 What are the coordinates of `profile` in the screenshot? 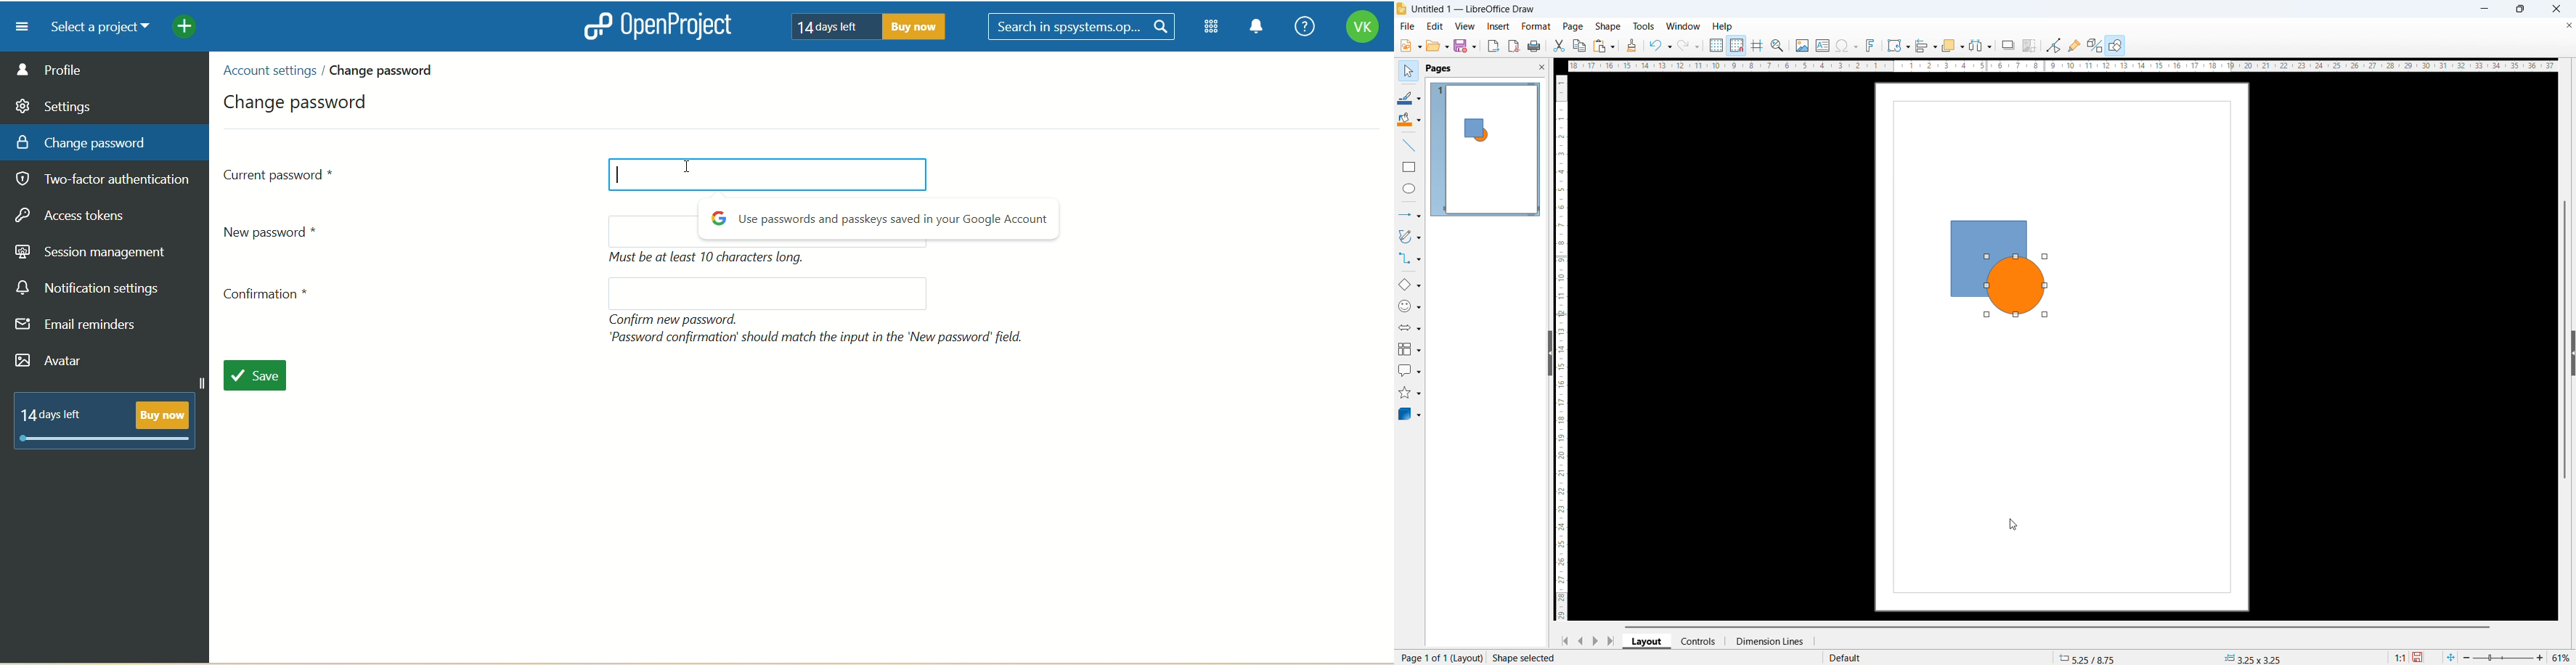 It's located at (105, 69).